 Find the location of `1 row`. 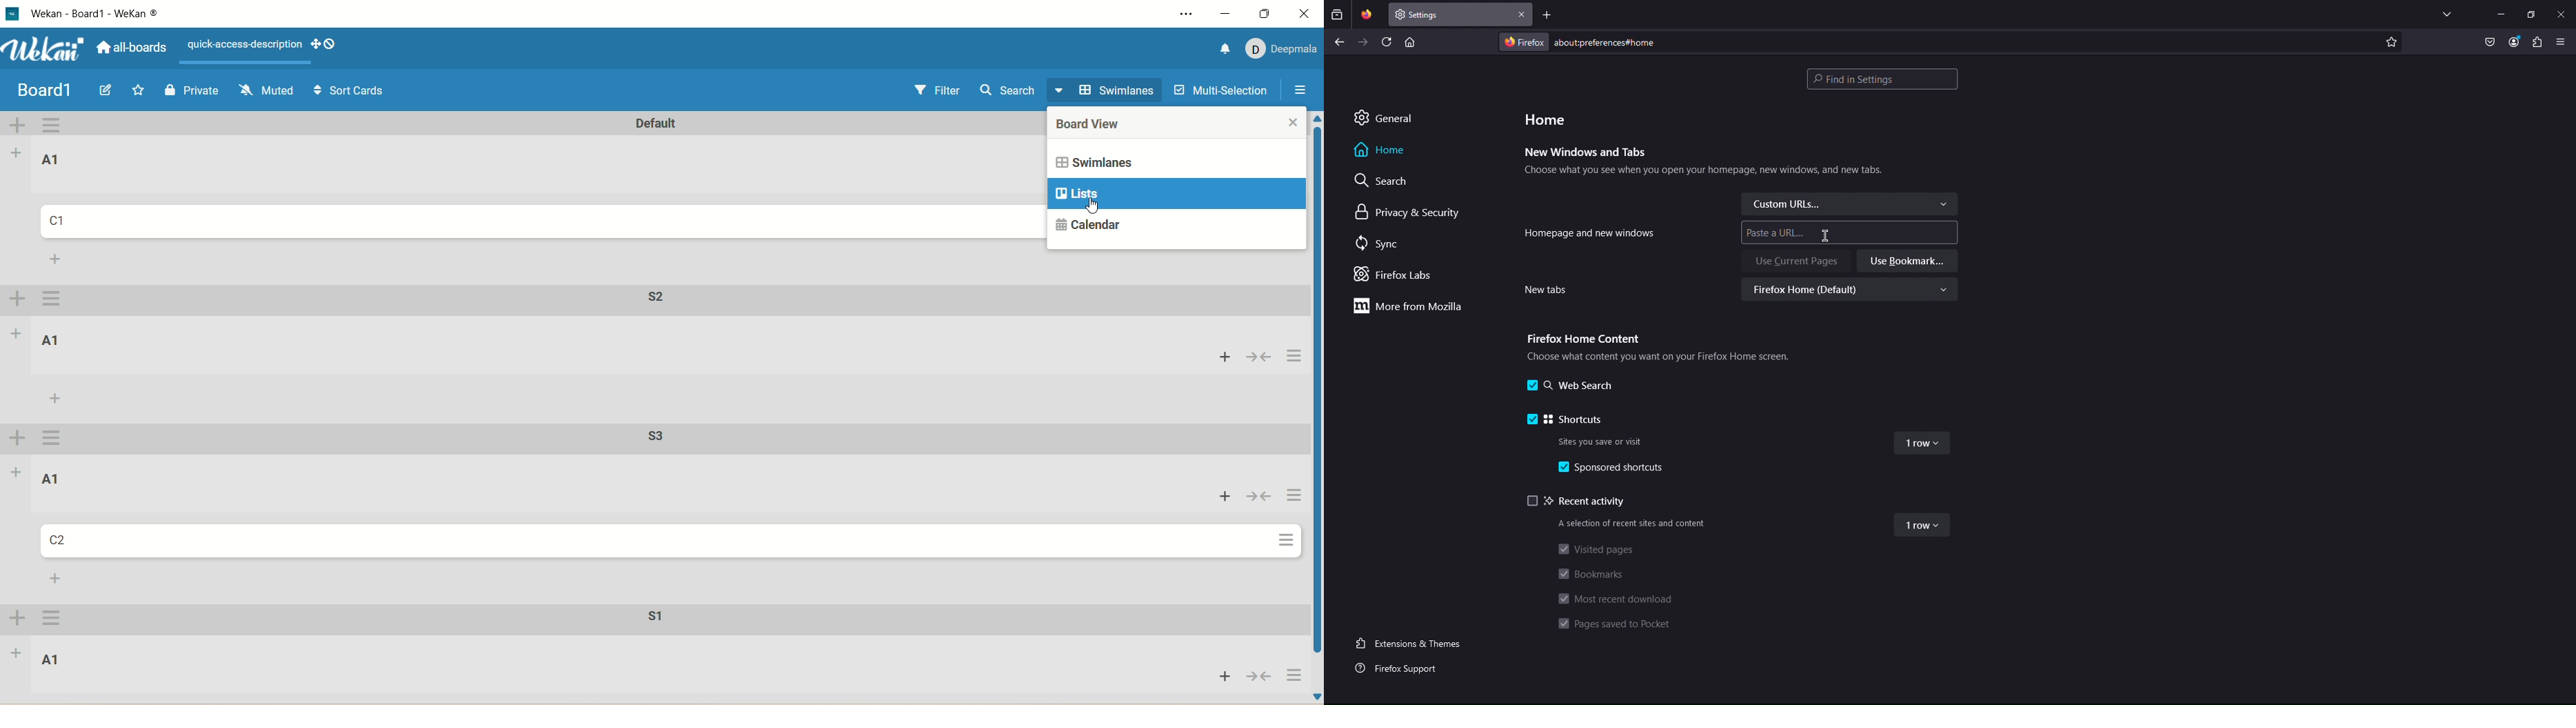

1 row is located at coordinates (1924, 446).